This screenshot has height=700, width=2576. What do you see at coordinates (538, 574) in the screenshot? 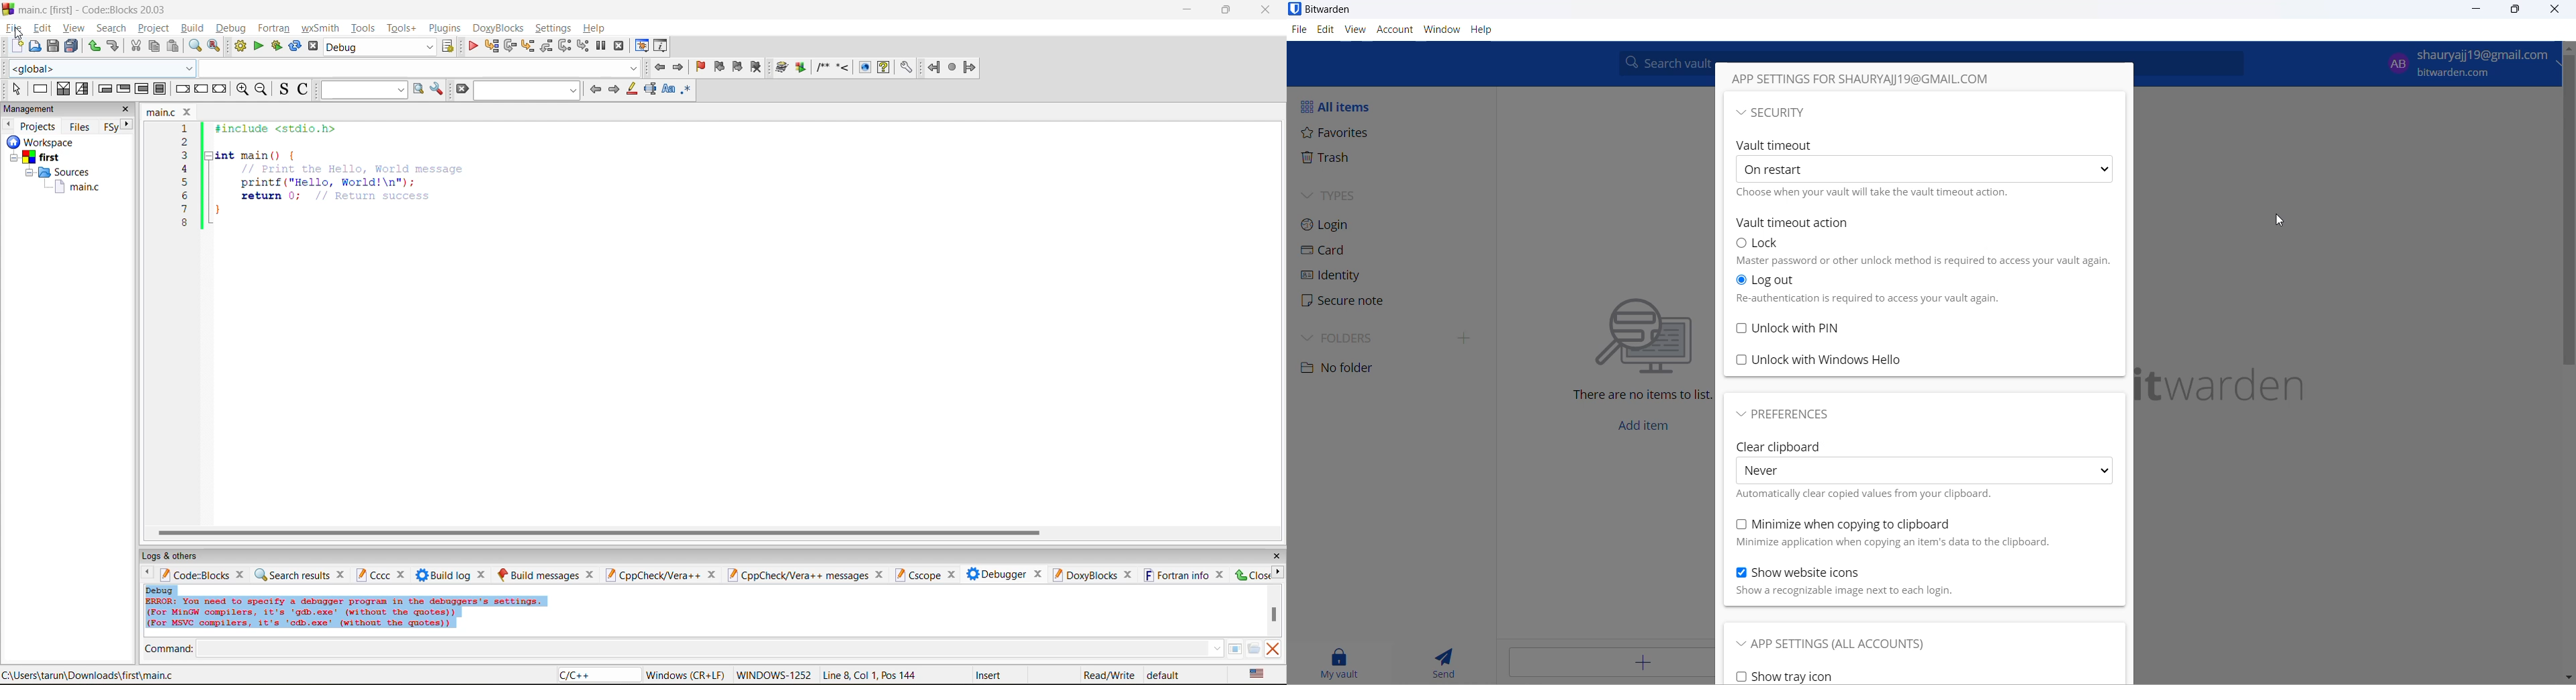
I see `build messages` at bounding box center [538, 574].